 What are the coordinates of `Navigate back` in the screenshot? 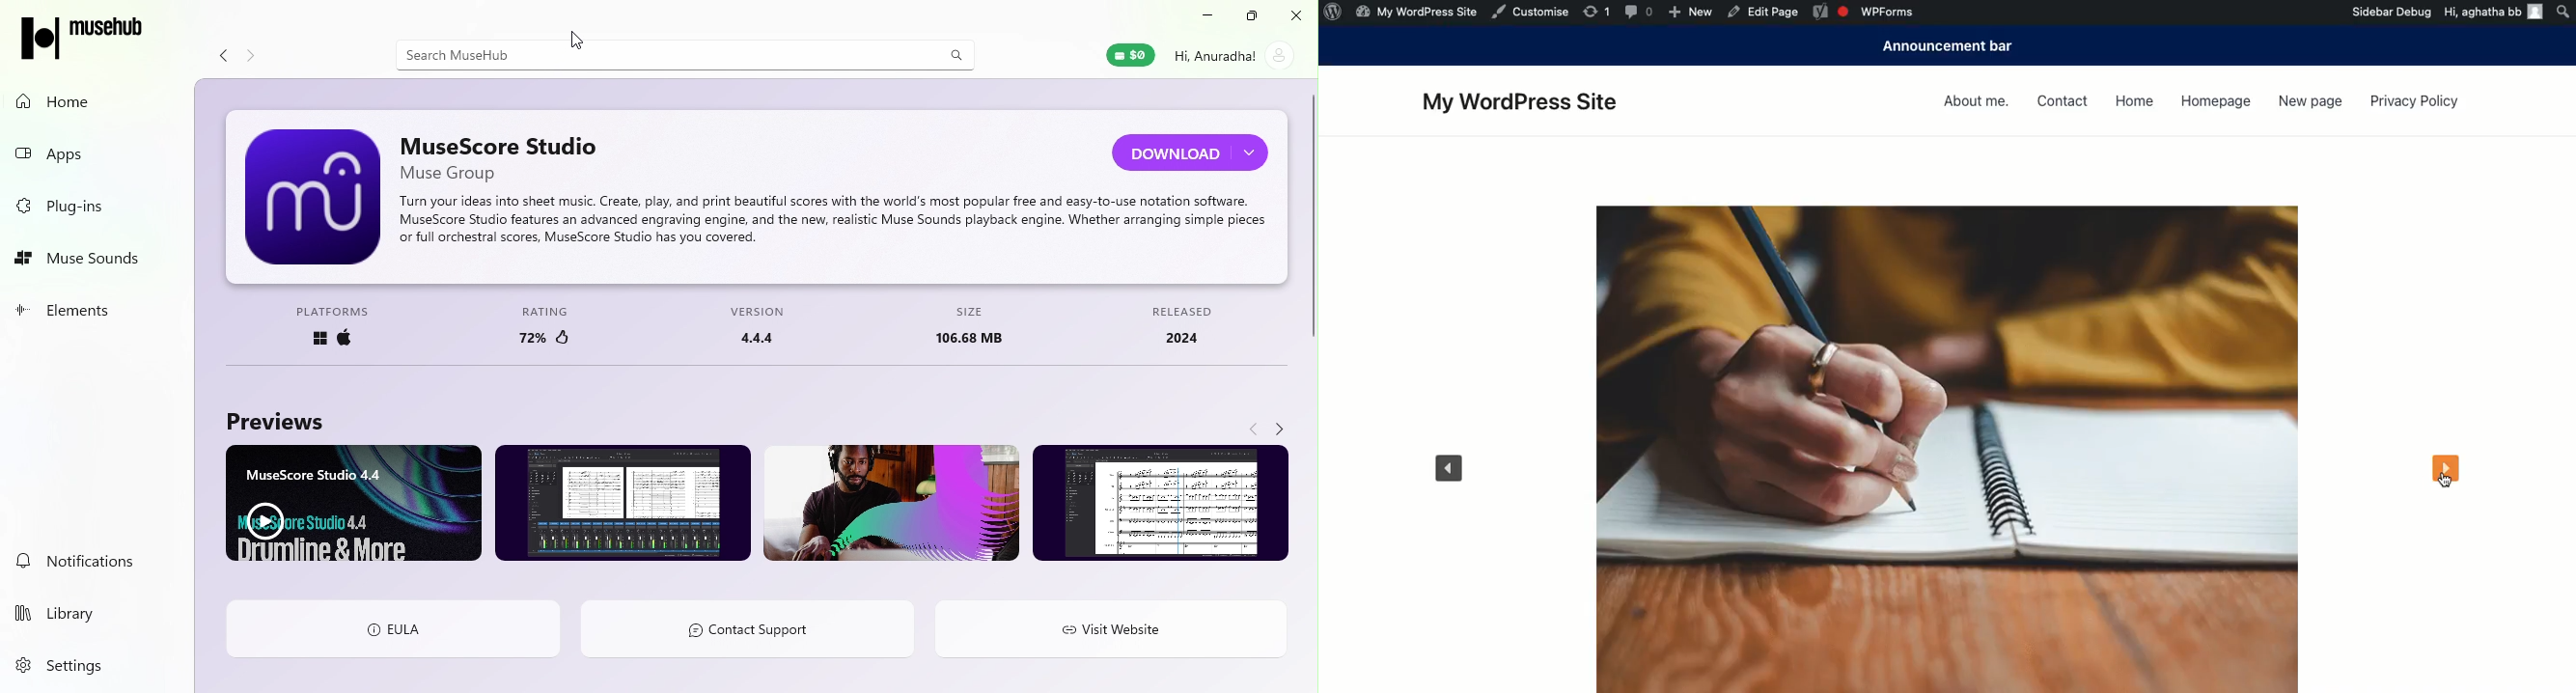 It's located at (1253, 428).